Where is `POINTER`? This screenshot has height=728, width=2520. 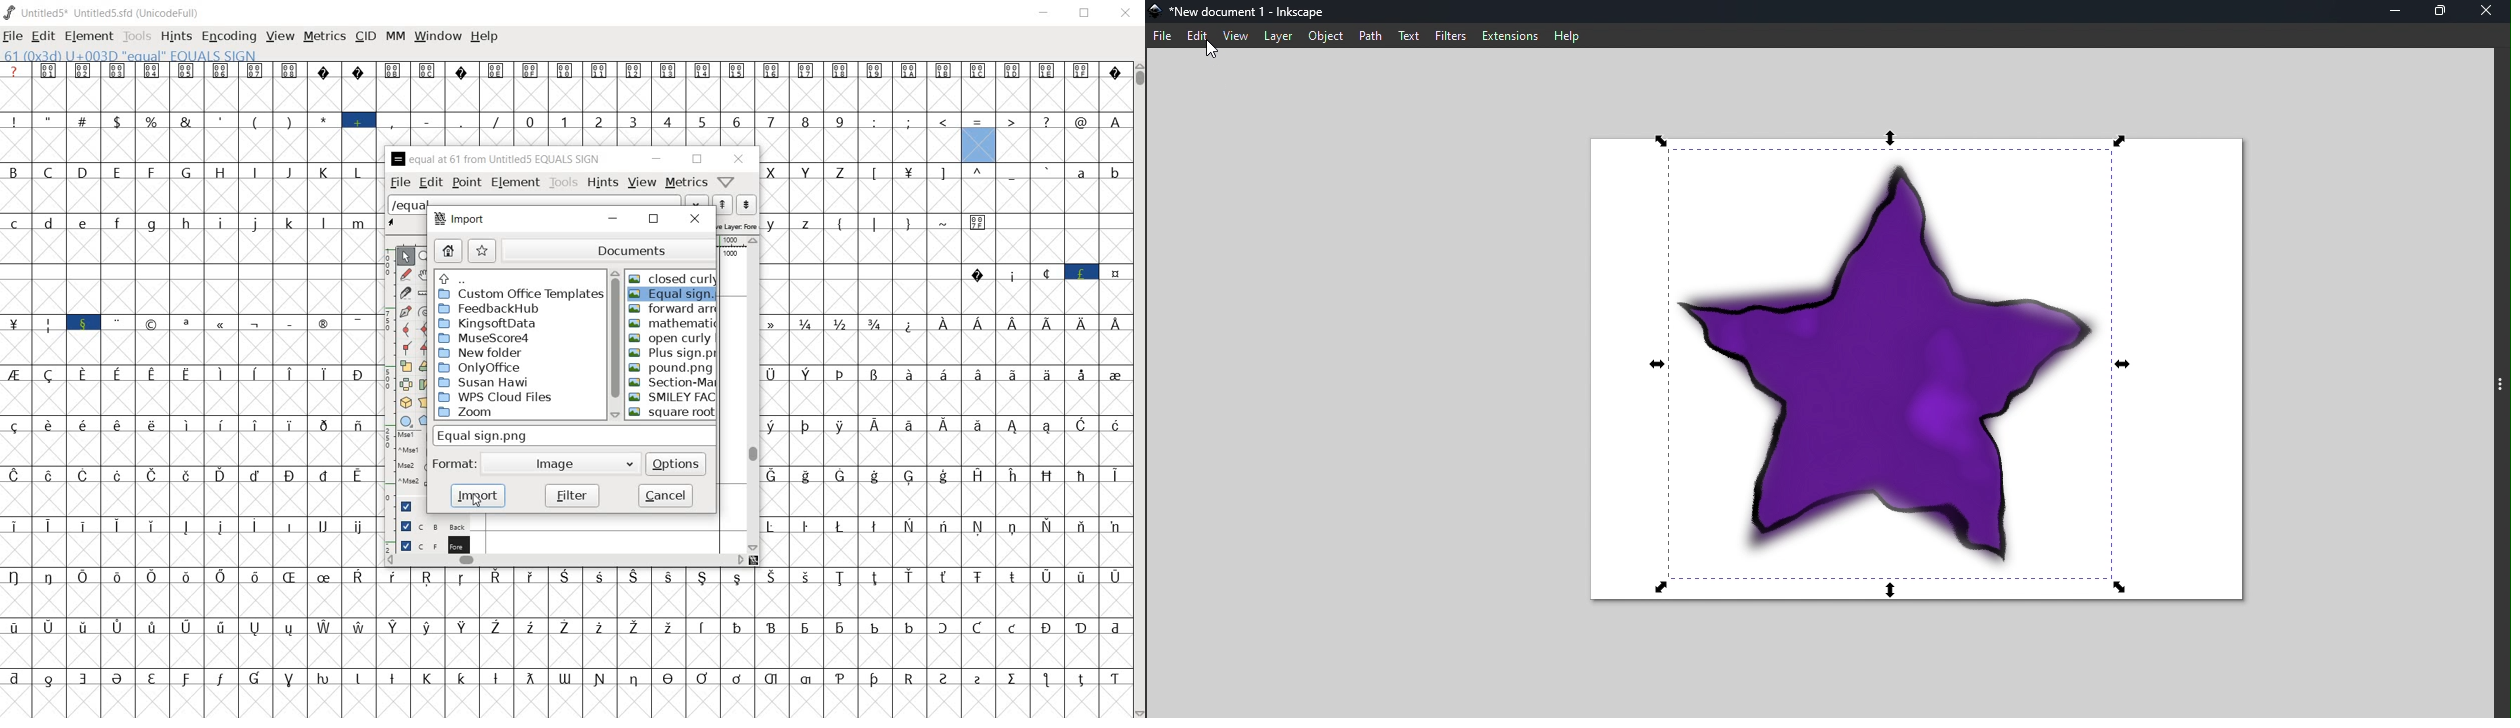
POINTER is located at coordinates (405, 256).